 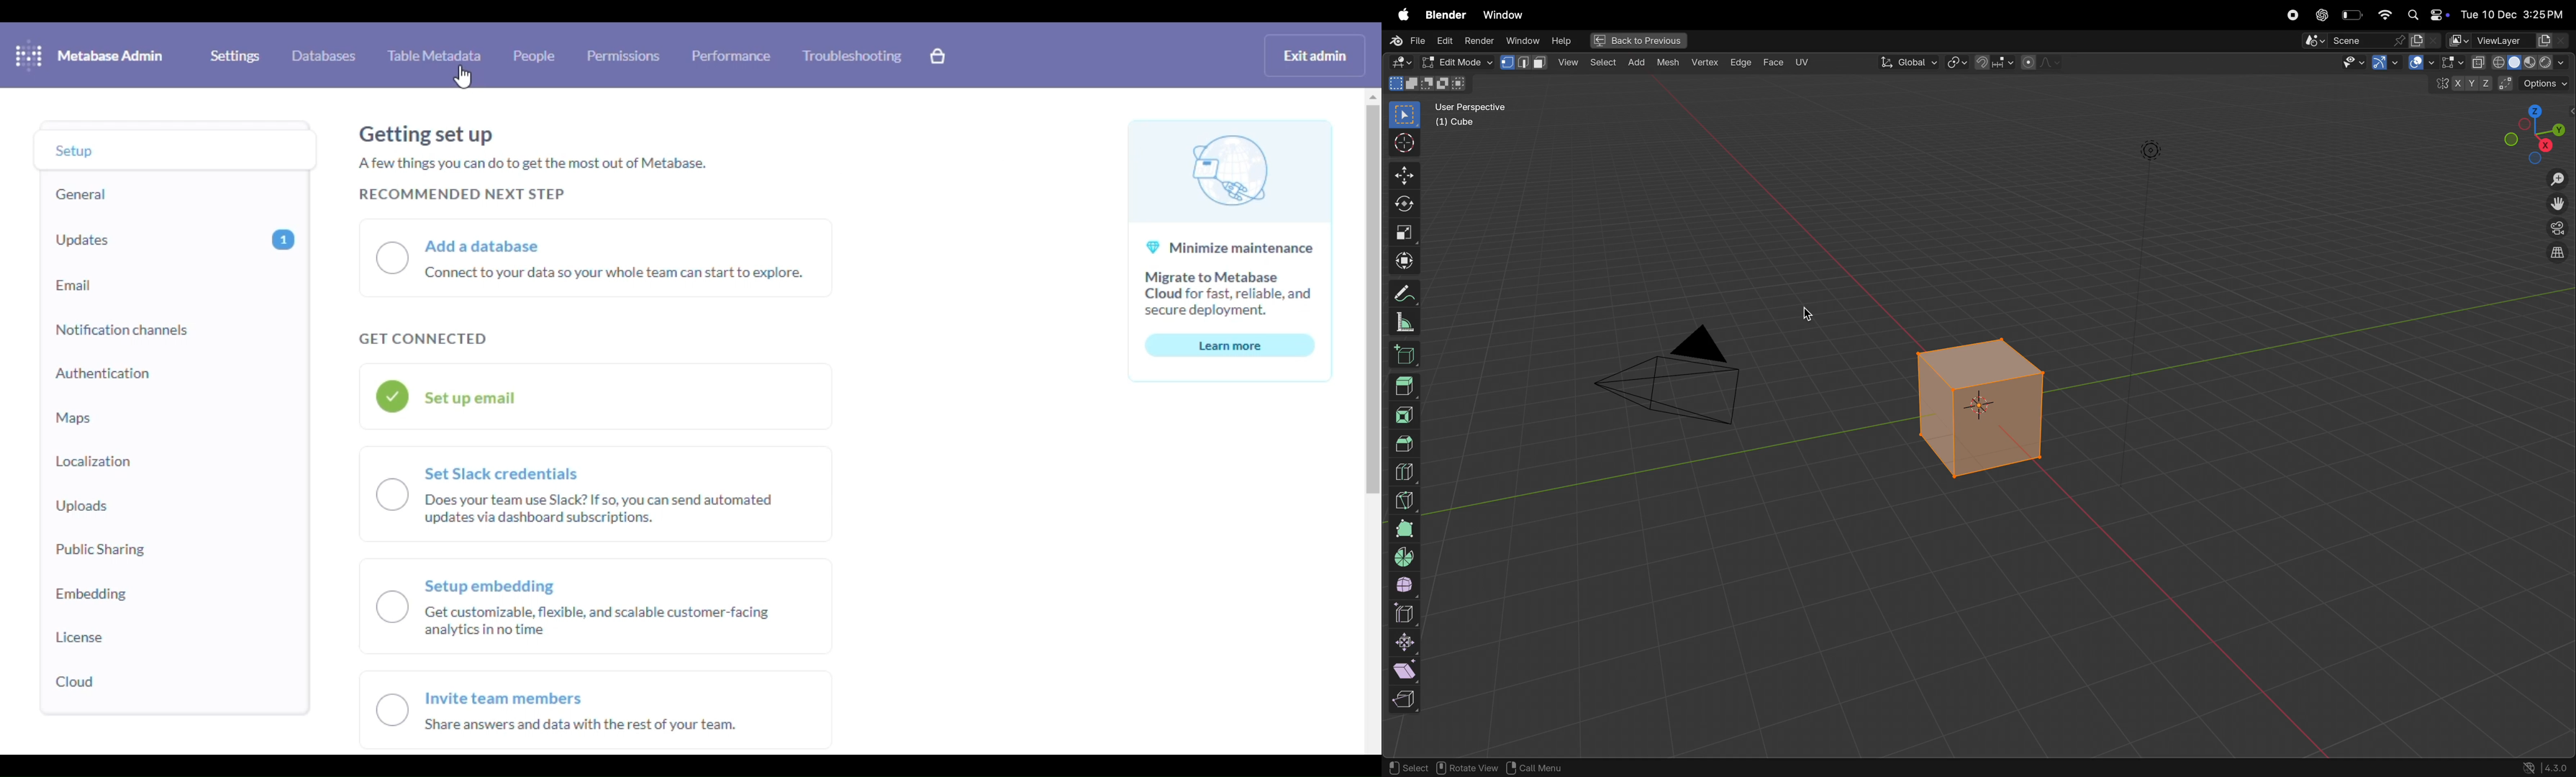 I want to click on render, so click(x=1480, y=40).